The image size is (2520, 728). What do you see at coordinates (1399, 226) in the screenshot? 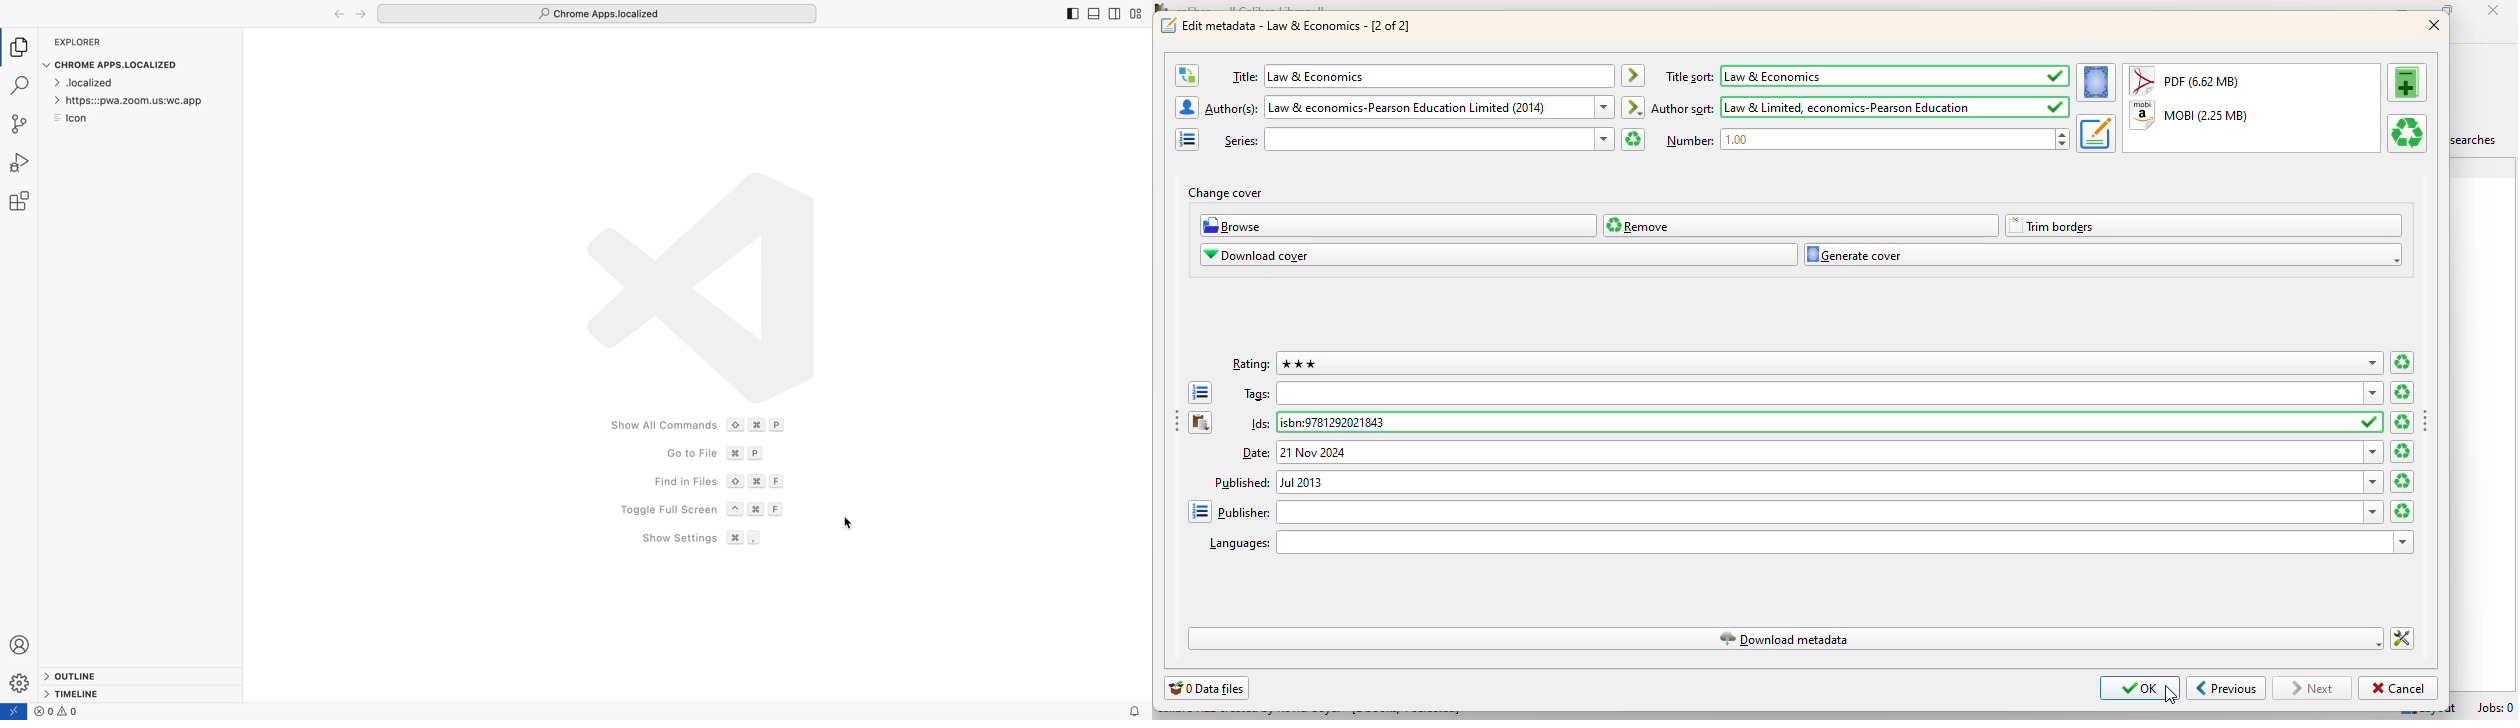
I see `browse` at bounding box center [1399, 226].